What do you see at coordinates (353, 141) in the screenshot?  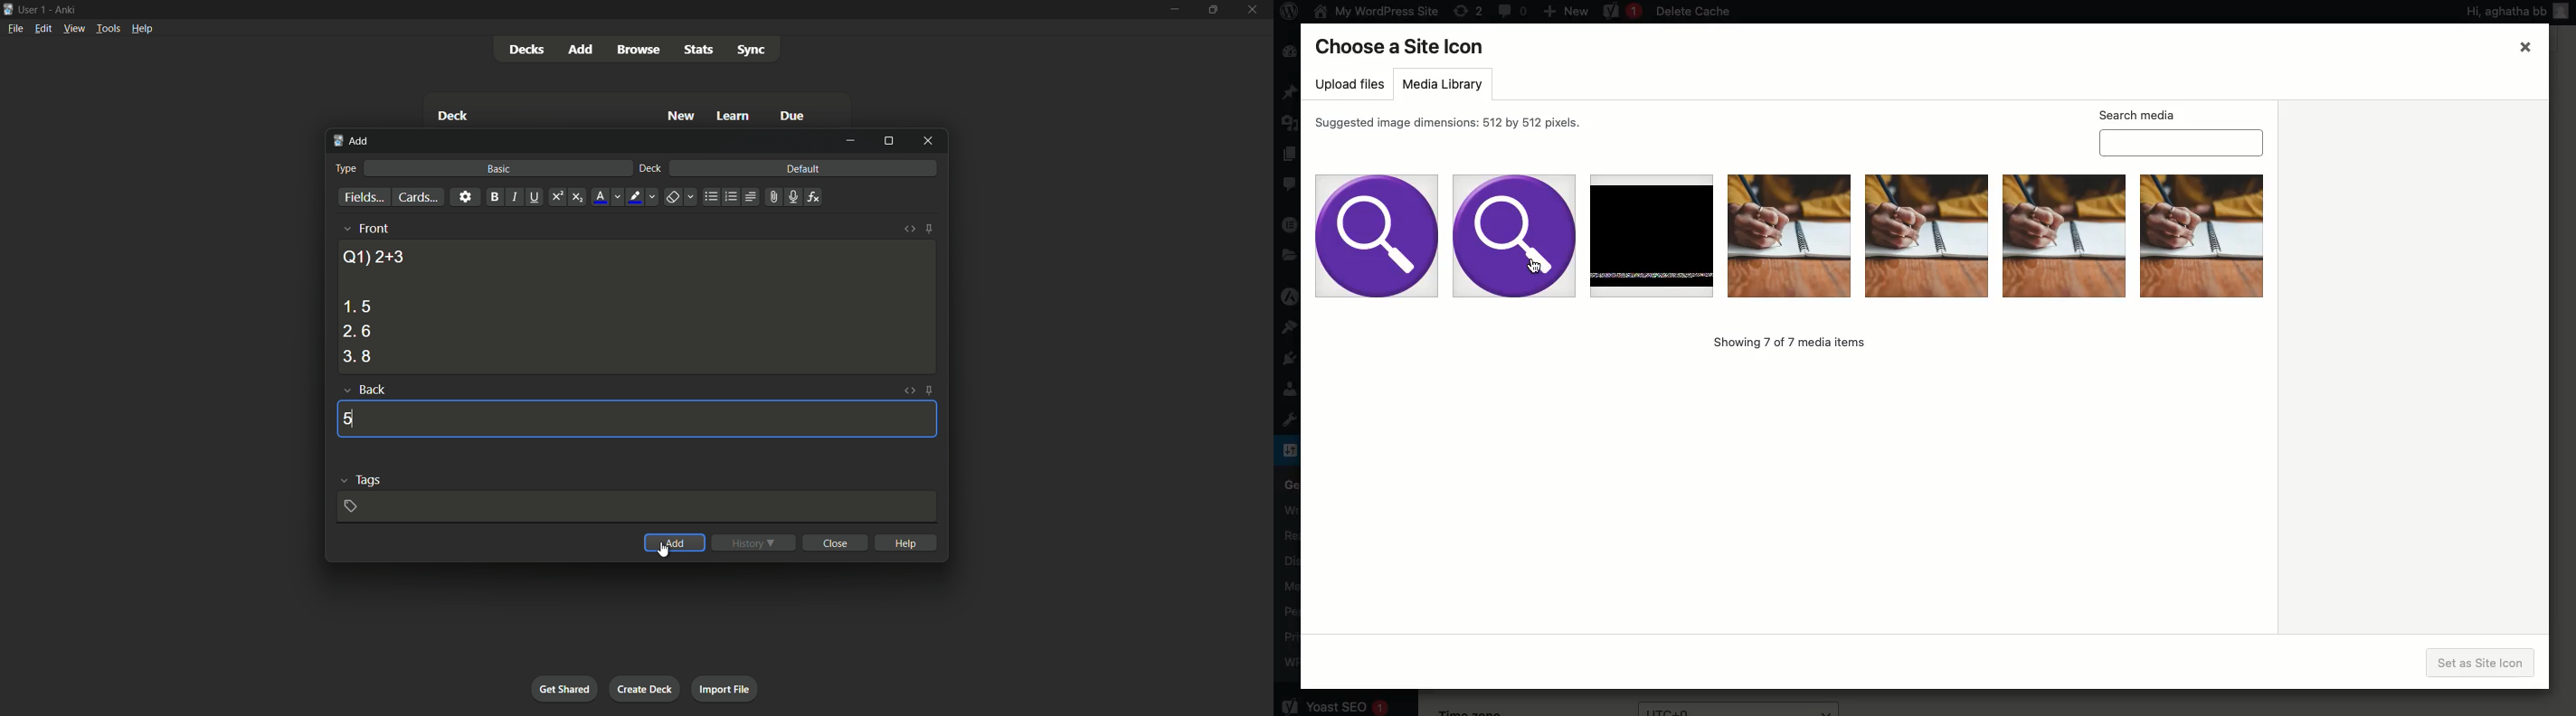 I see `add` at bounding box center [353, 141].